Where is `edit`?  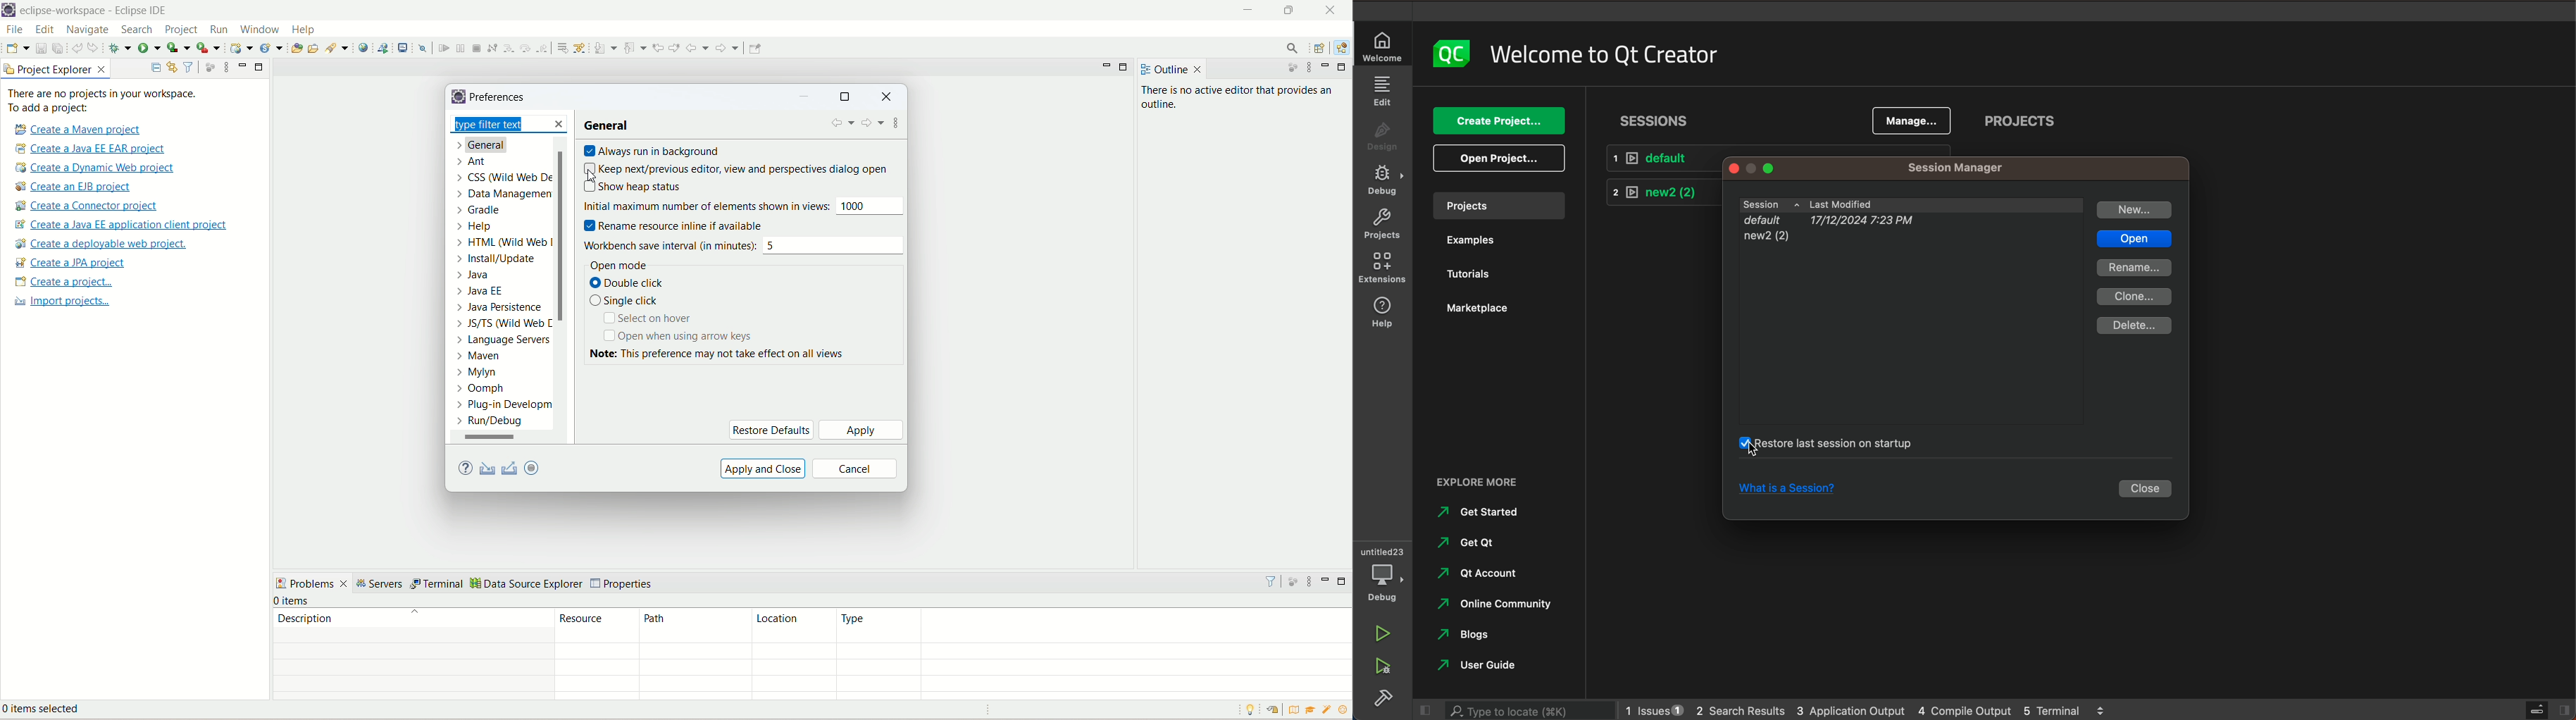 edit is located at coordinates (1385, 92).